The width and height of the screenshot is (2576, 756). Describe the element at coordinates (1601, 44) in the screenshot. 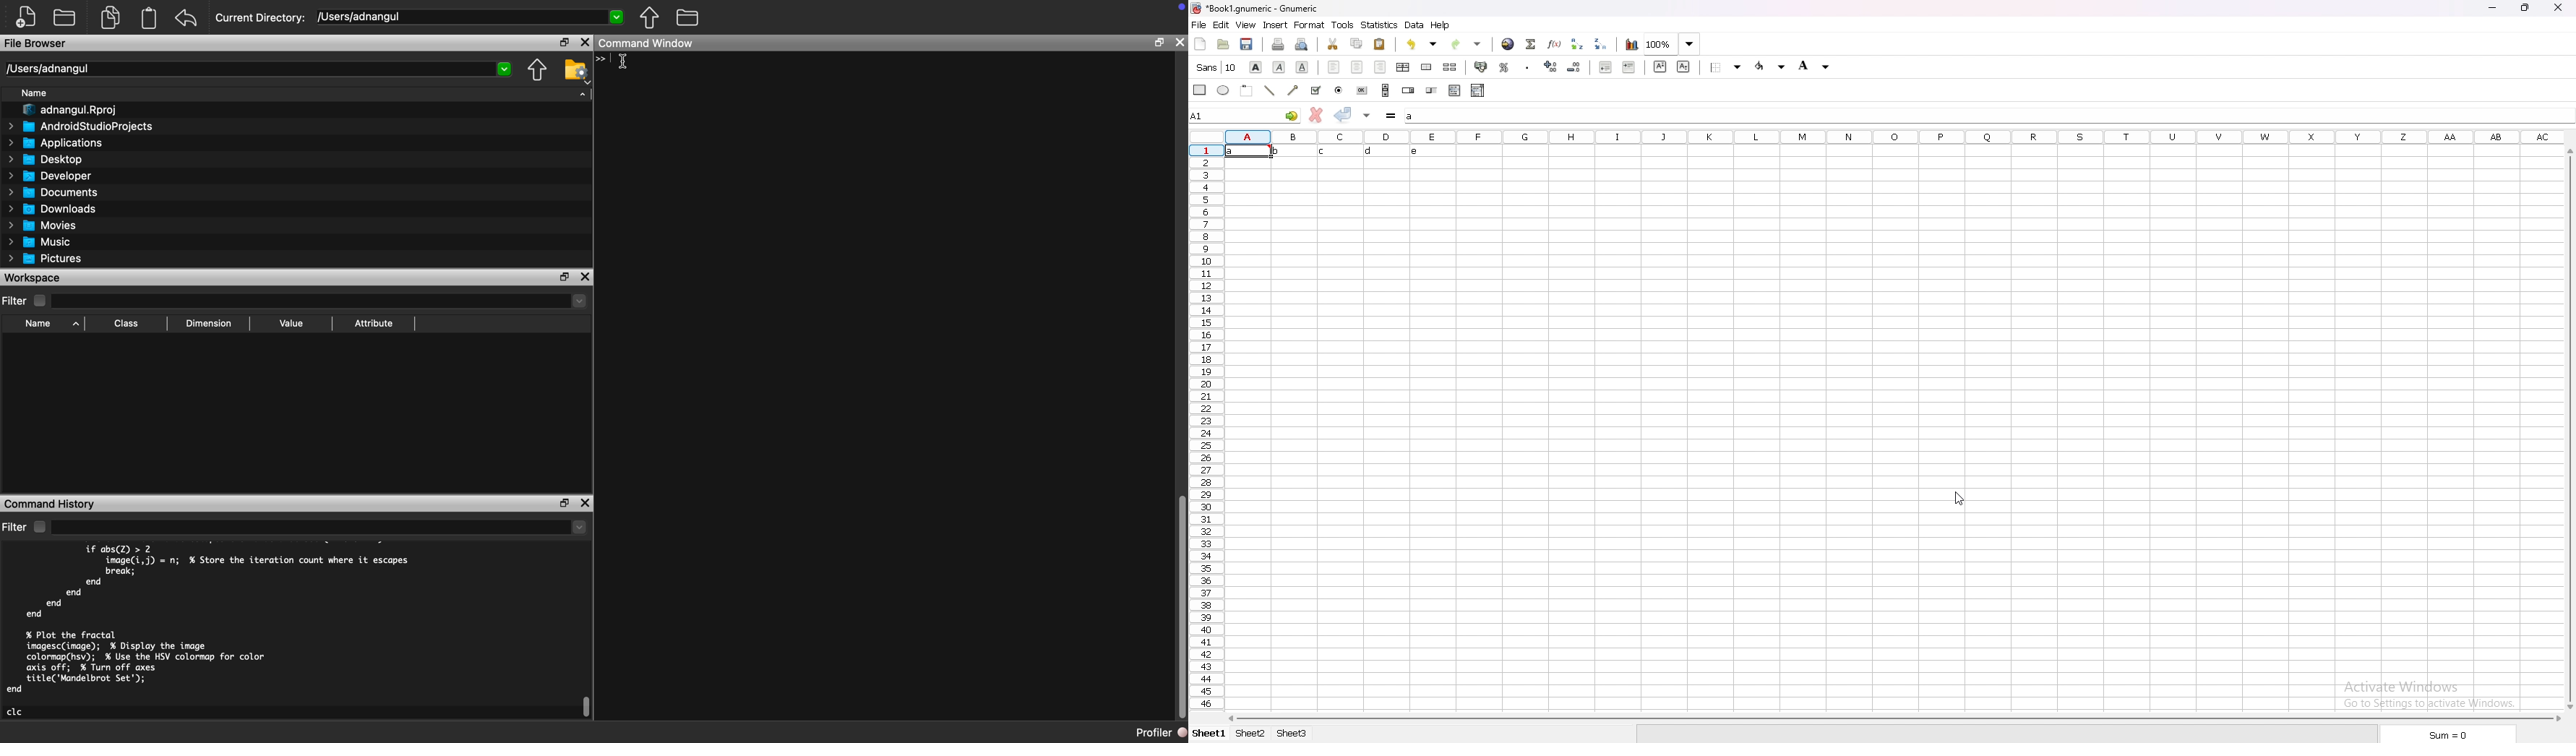

I see `sort descending` at that location.